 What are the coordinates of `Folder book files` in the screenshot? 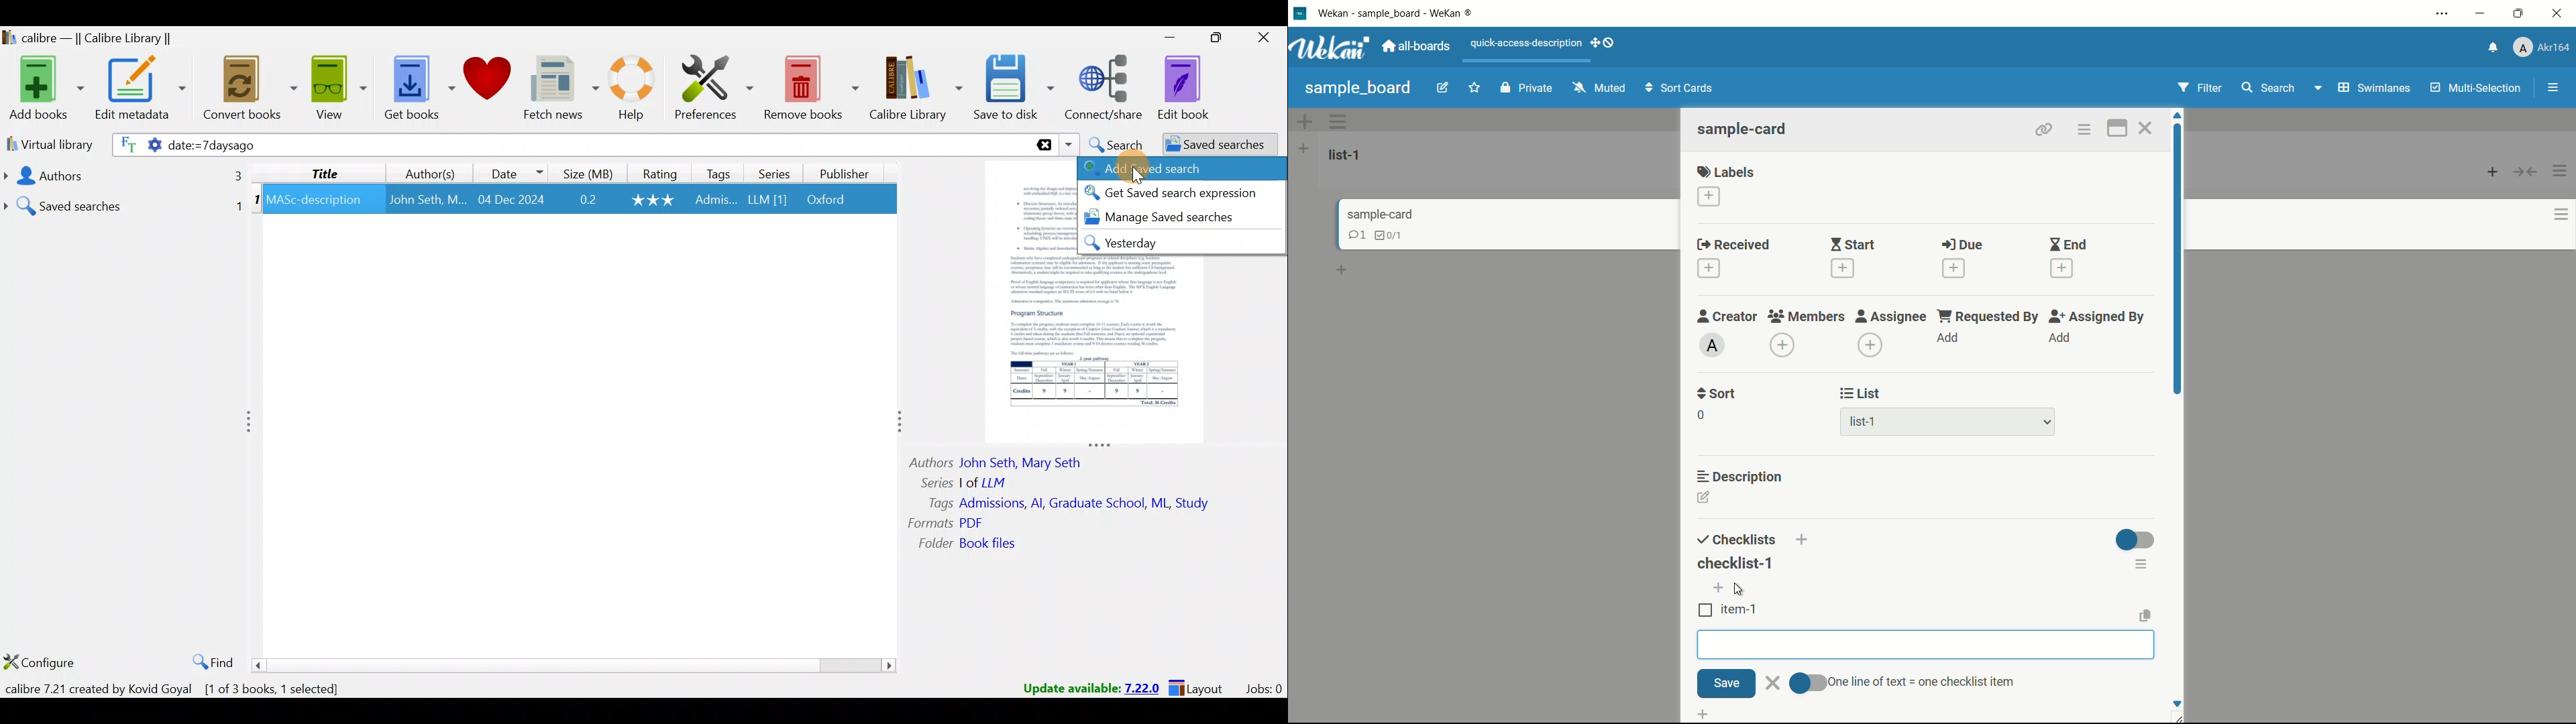 It's located at (977, 544).